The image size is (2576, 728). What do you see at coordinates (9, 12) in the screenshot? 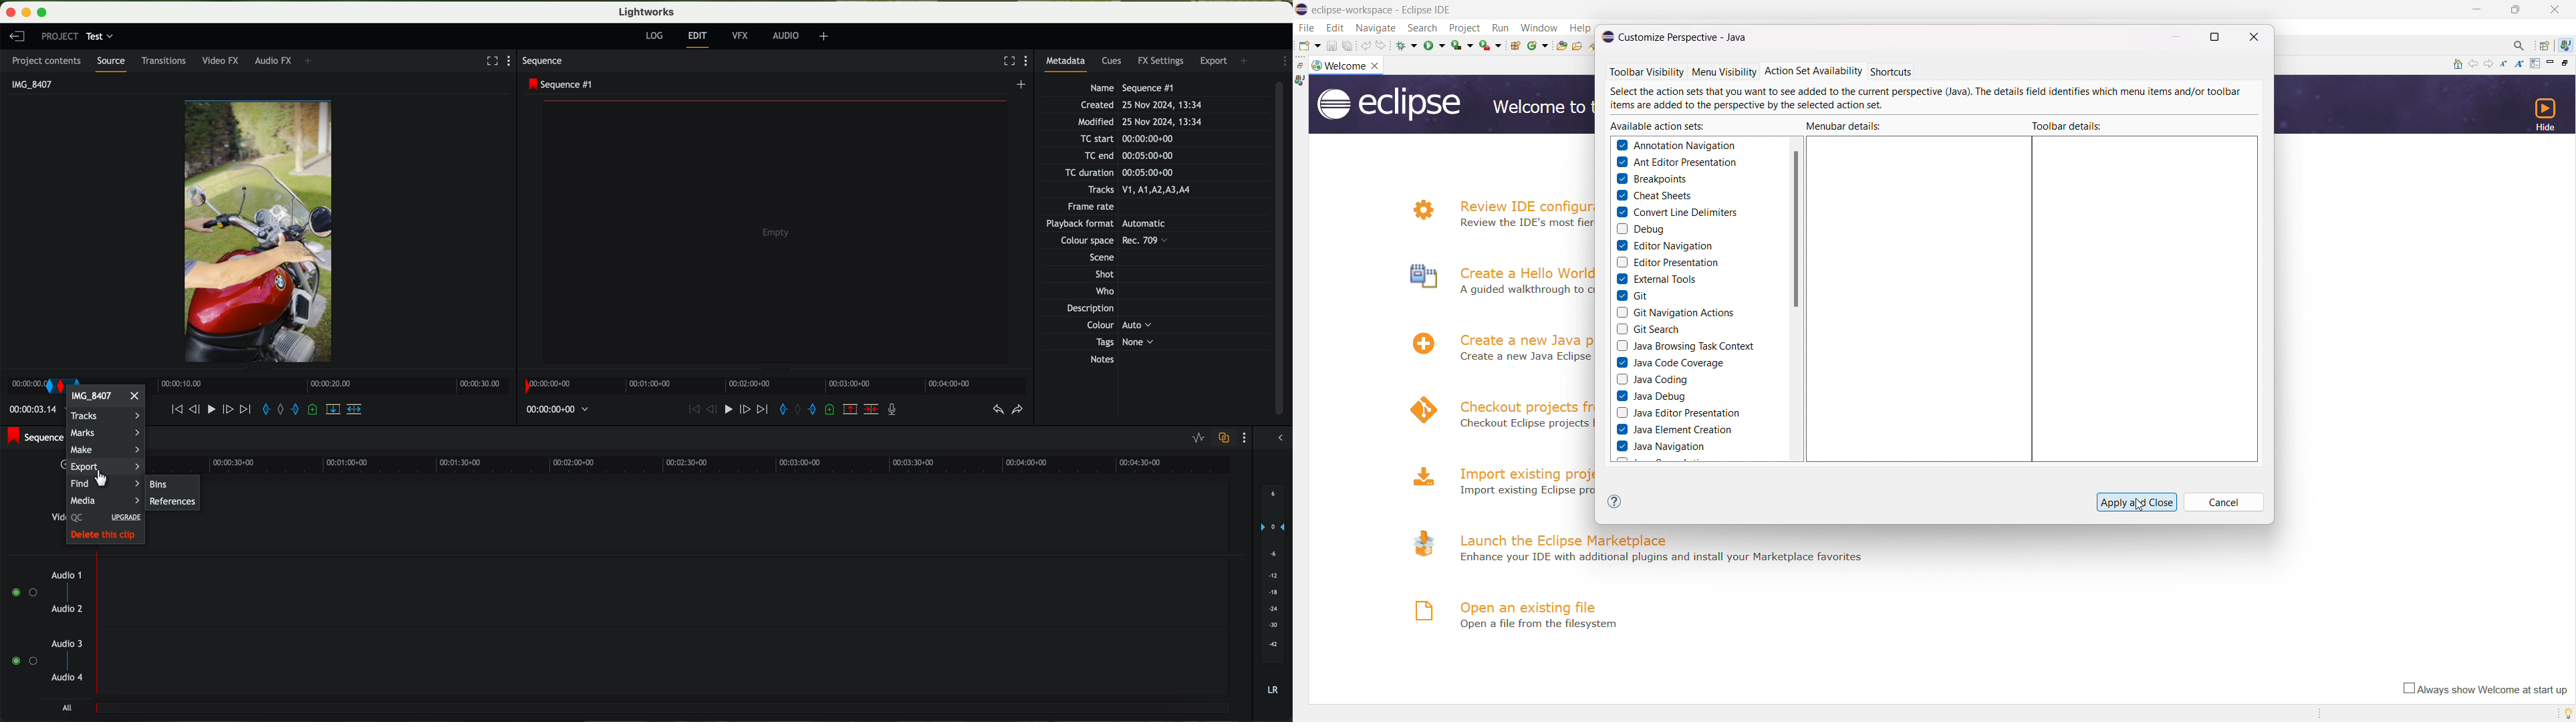
I see `close program` at bounding box center [9, 12].